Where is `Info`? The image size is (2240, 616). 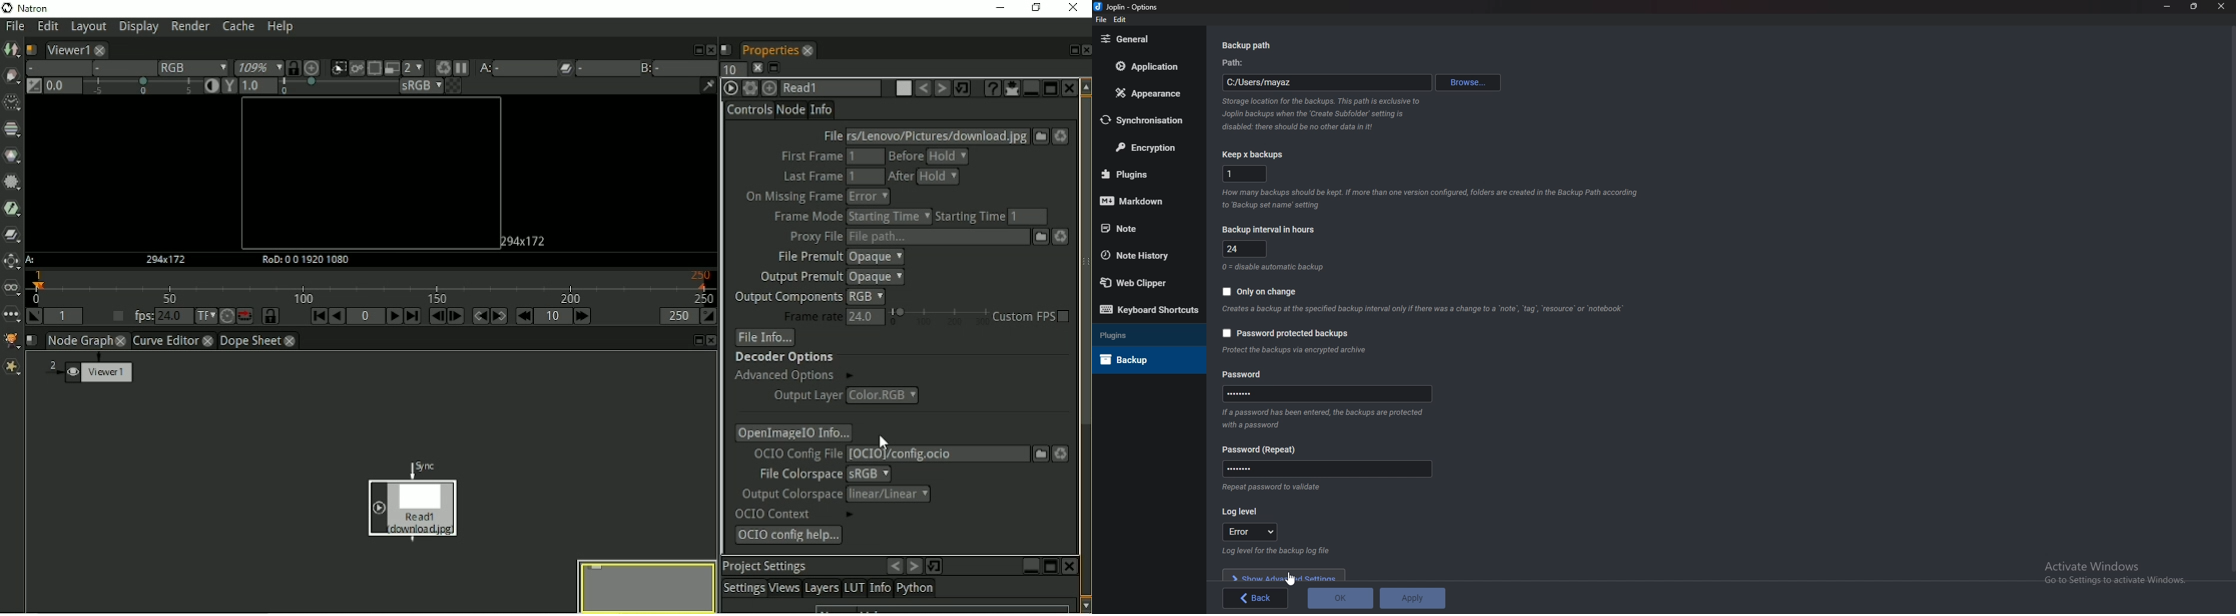
Info is located at coordinates (1275, 266).